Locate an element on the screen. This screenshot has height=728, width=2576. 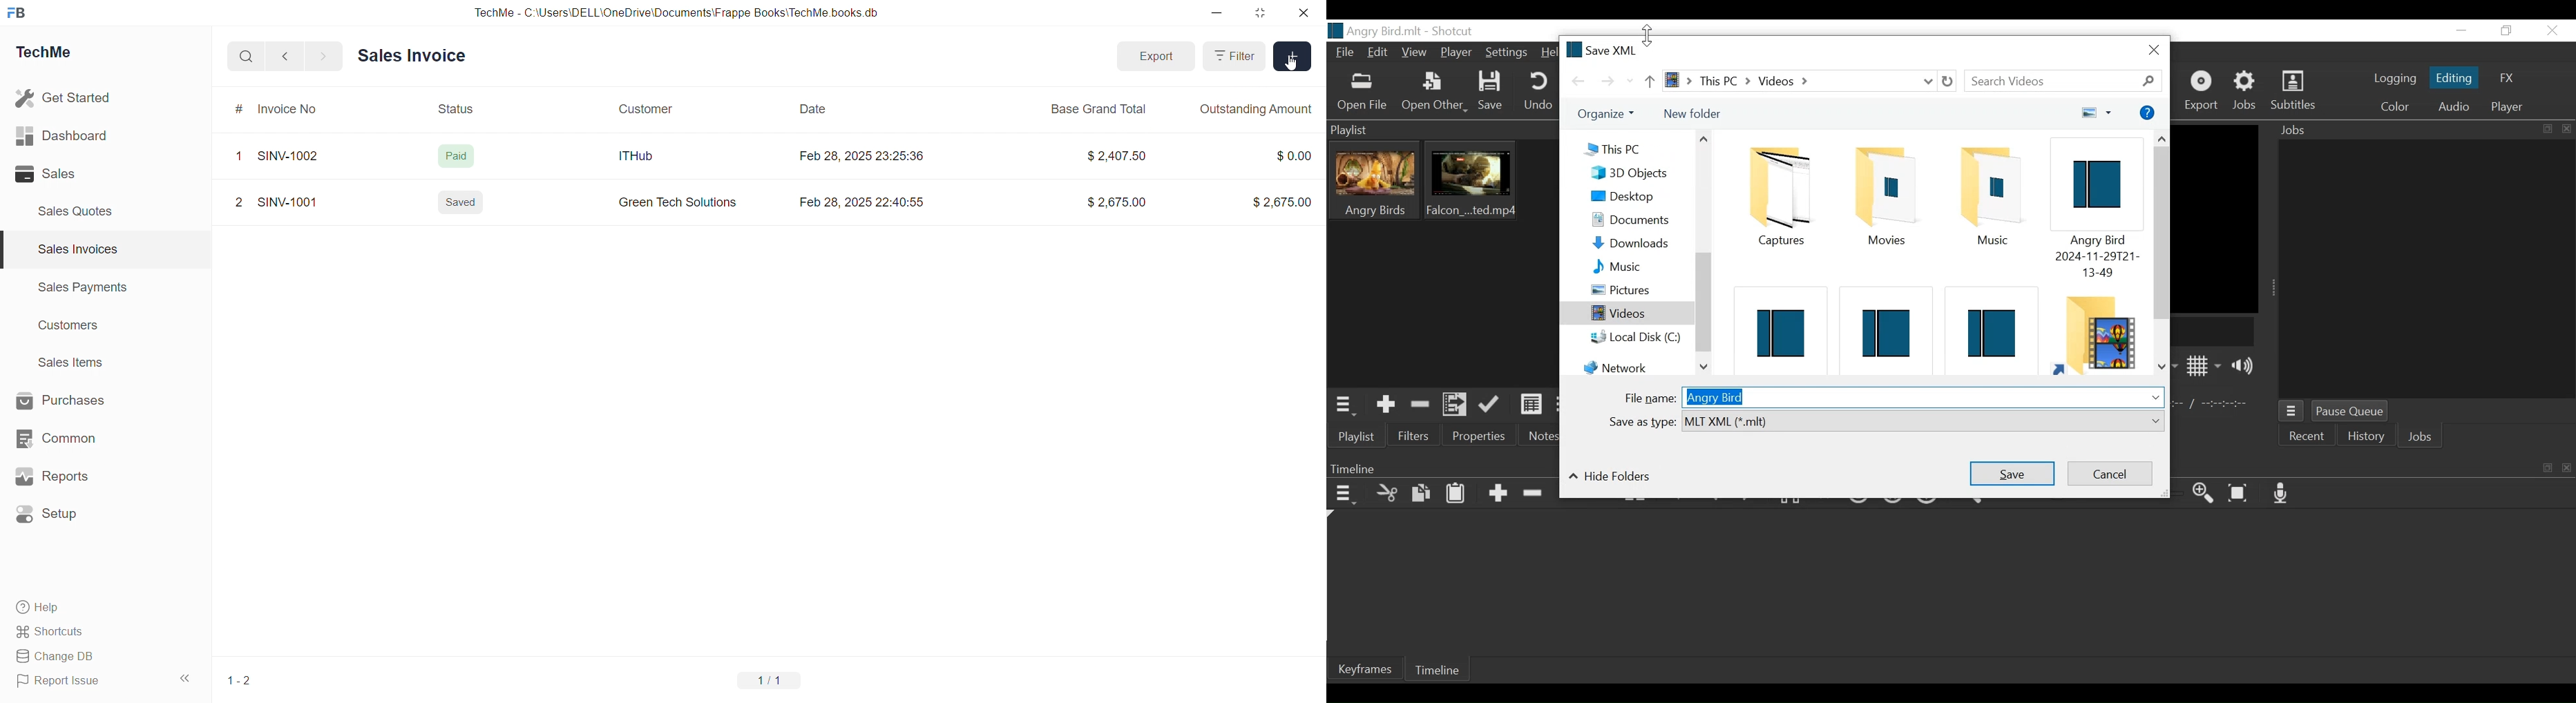
Go forward is located at coordinates (1608, 81).